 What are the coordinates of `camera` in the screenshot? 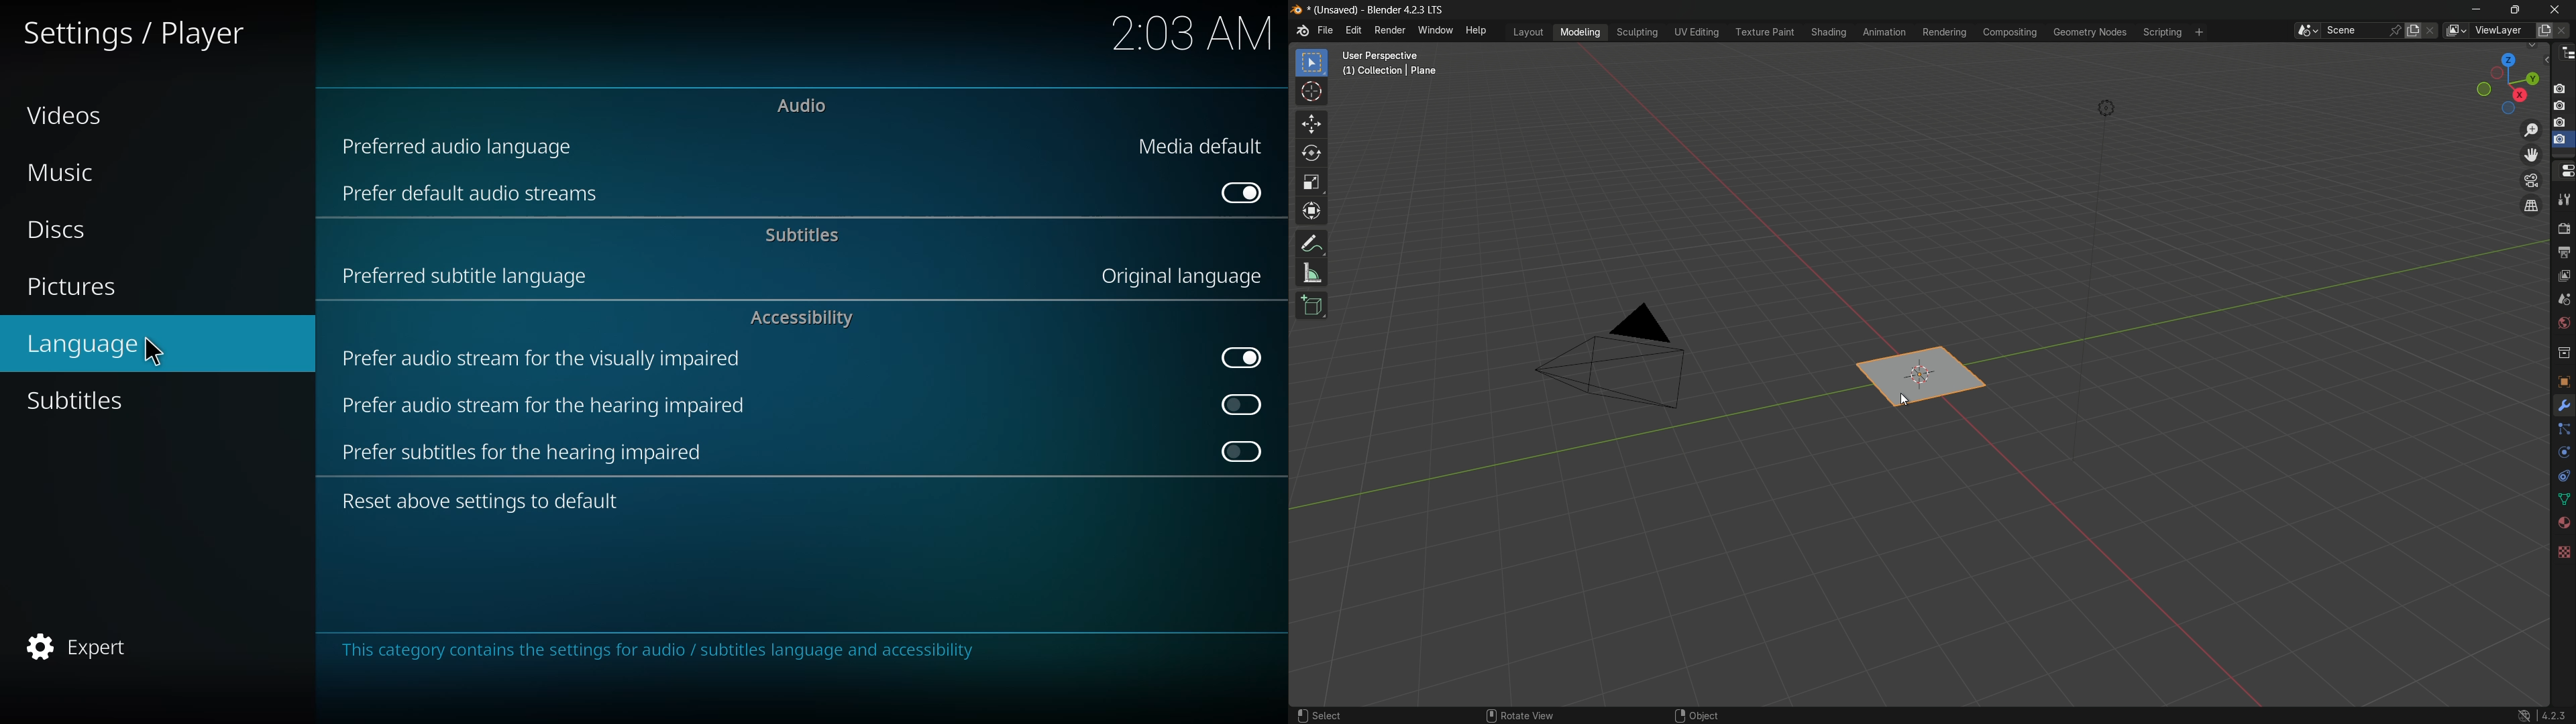 It's located at (1613, 361).